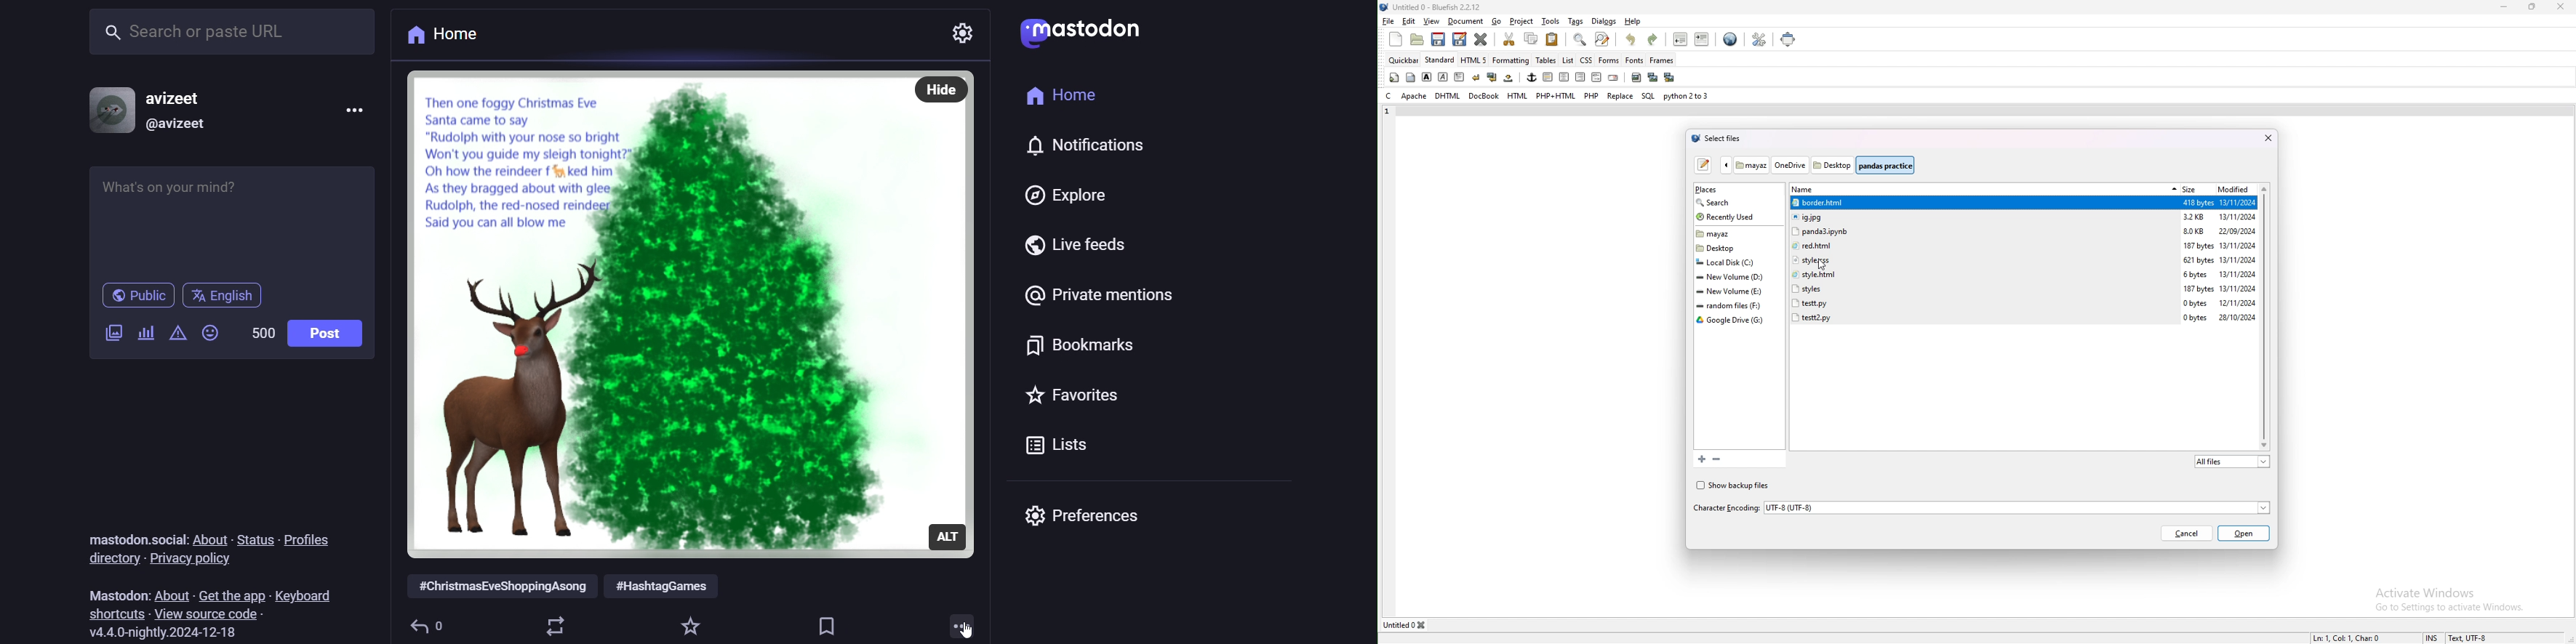 This screenshot has height=644, width=2576. I want to click on quick bar, so click(1404, 61).